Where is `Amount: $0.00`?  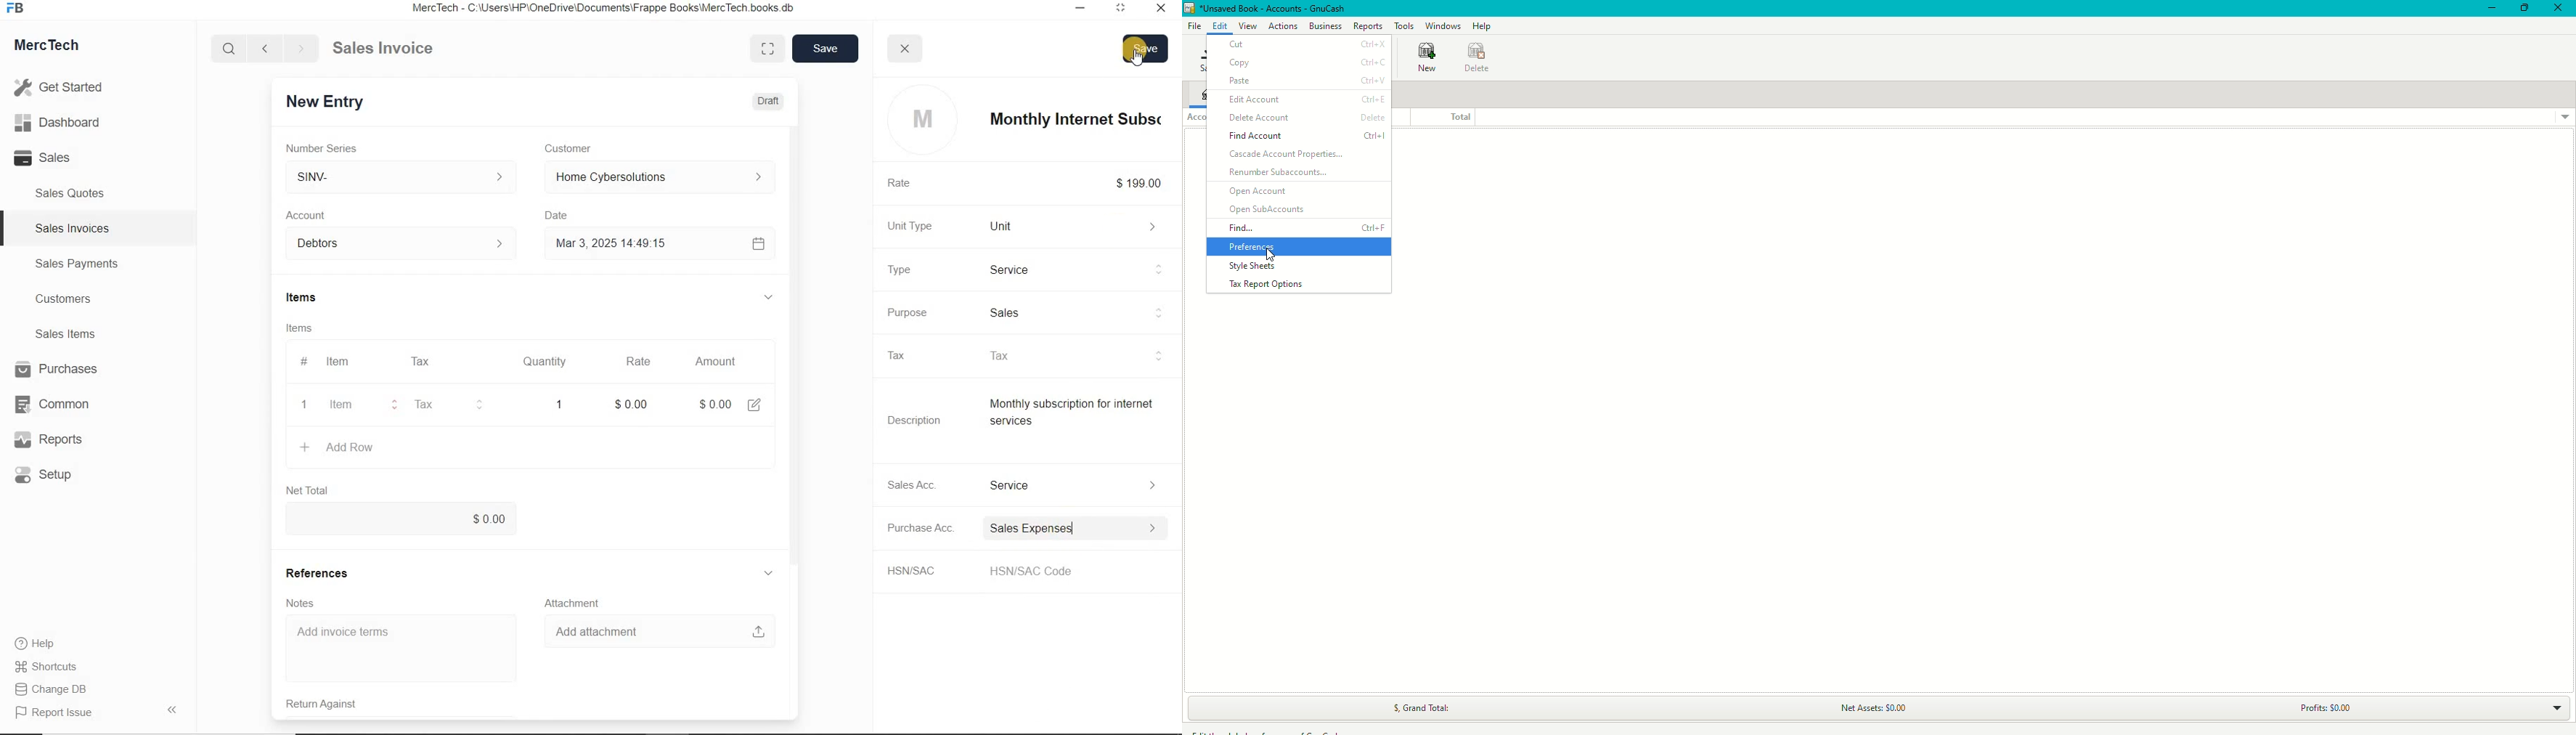
Amount: $0.00 is located at coordinates (712, 403).